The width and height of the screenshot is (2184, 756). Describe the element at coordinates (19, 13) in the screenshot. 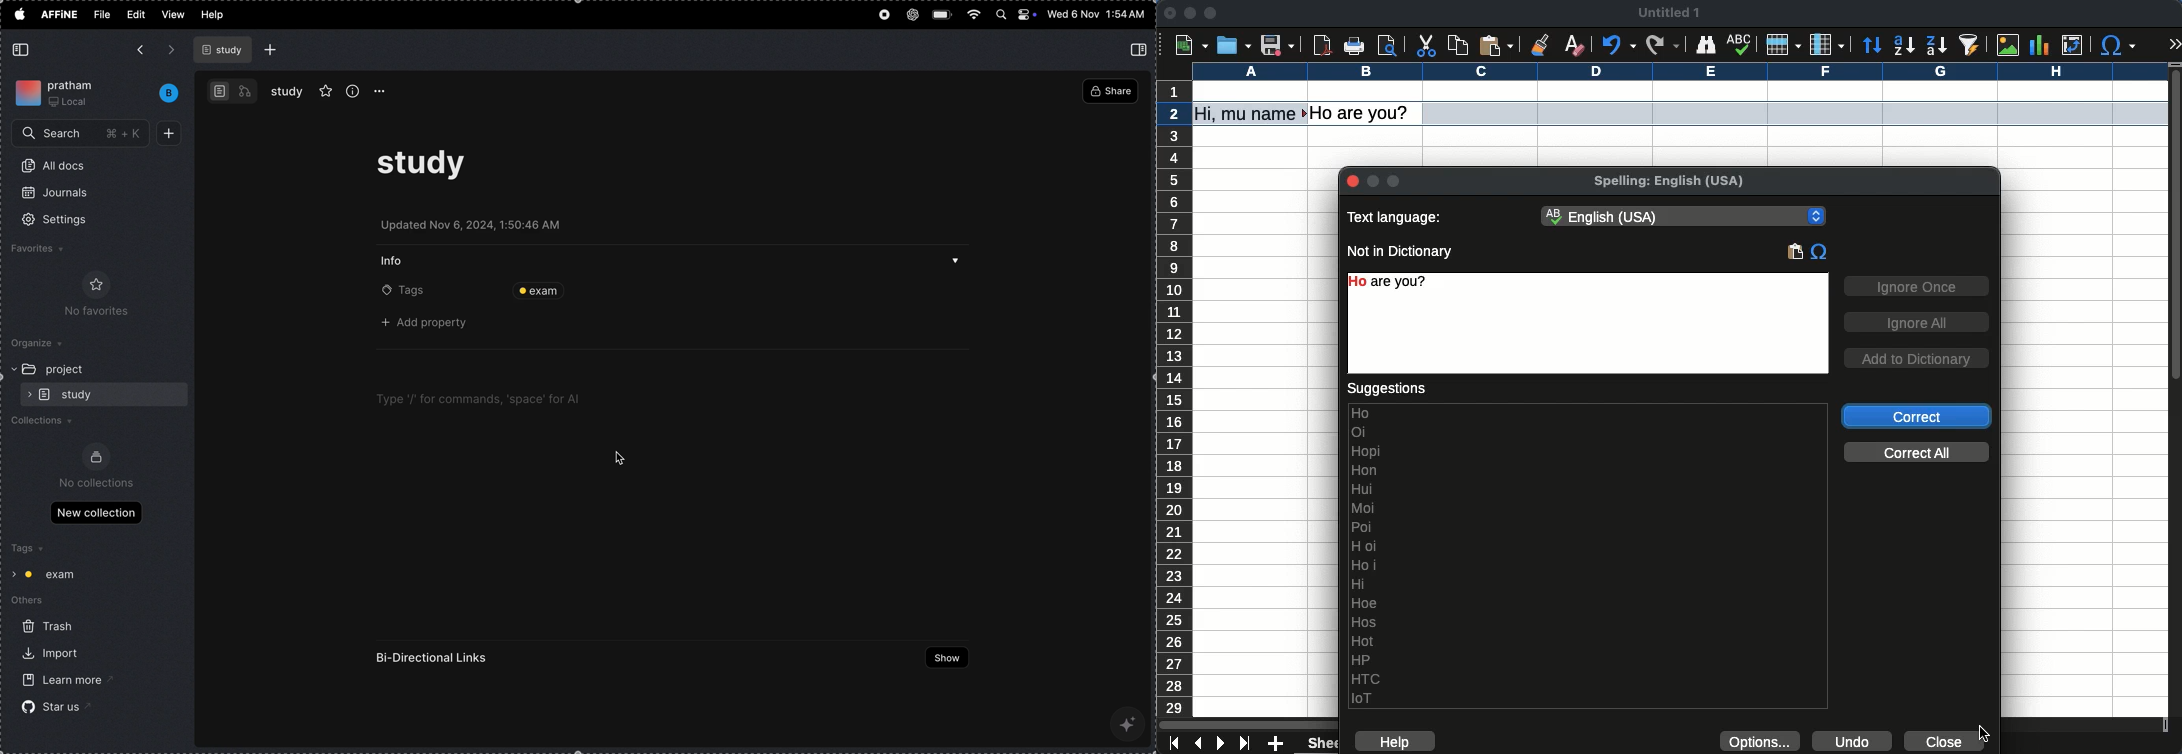

I see `apple menu` at that location.